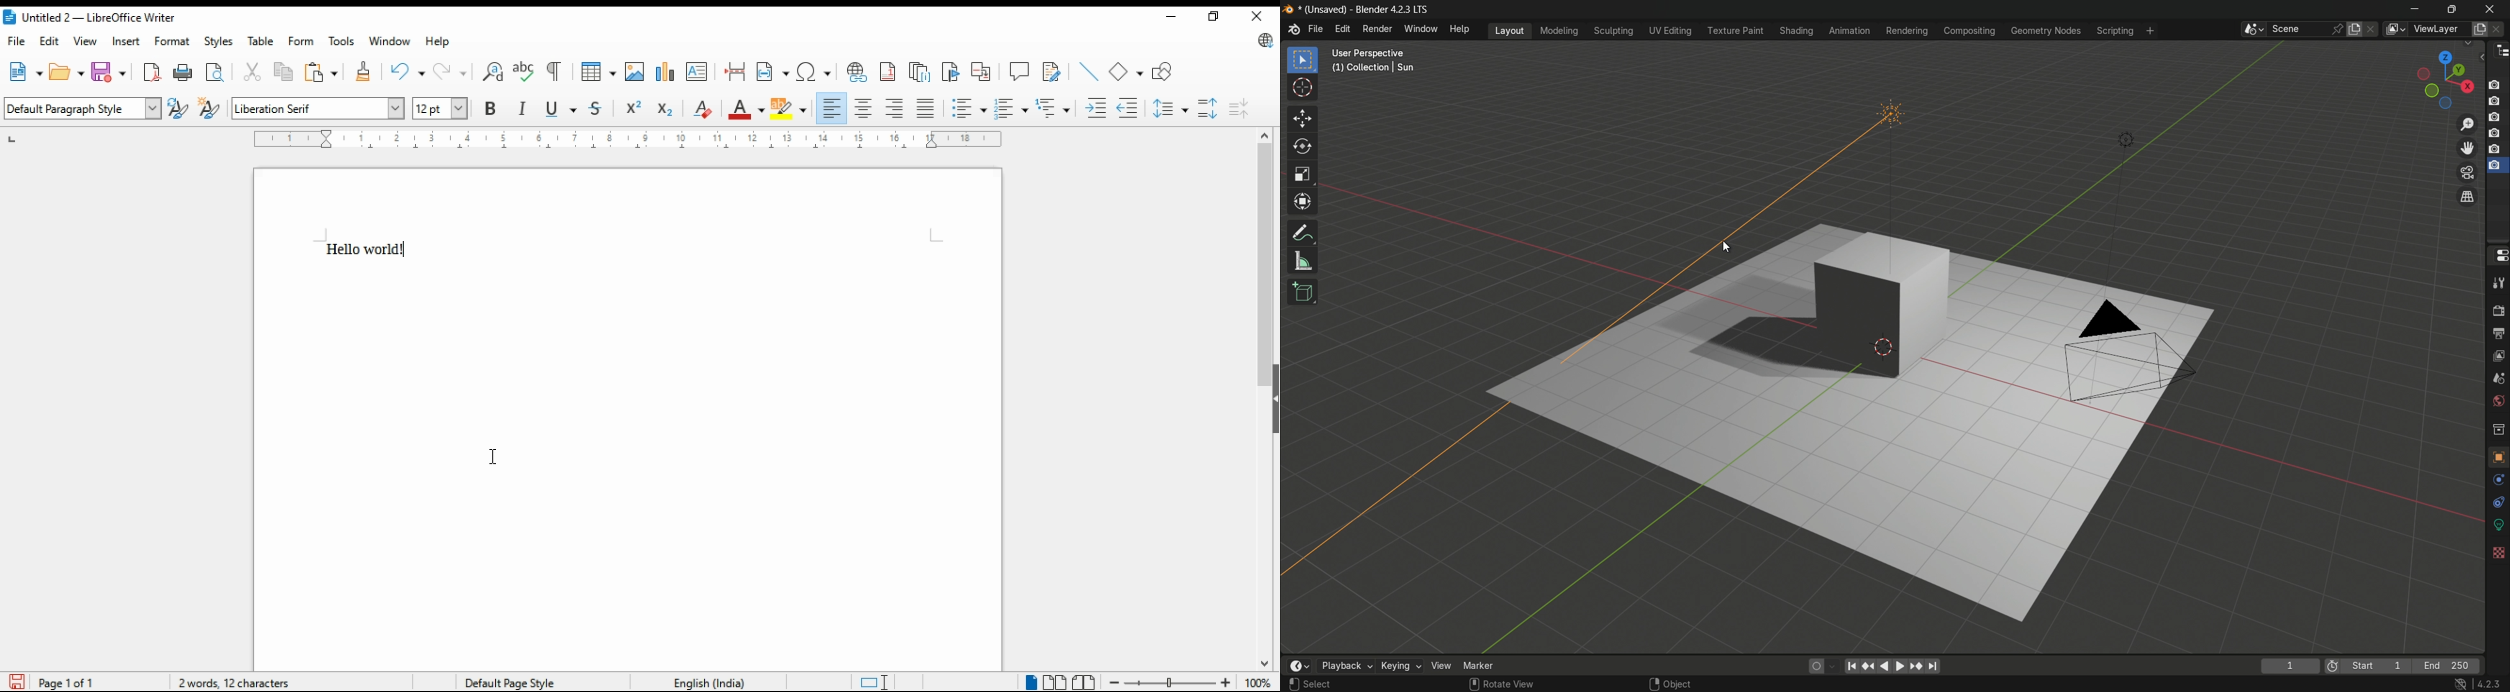  Describe the element at coordinates (253, 71) in the screenshot. I see `cut` at that location.